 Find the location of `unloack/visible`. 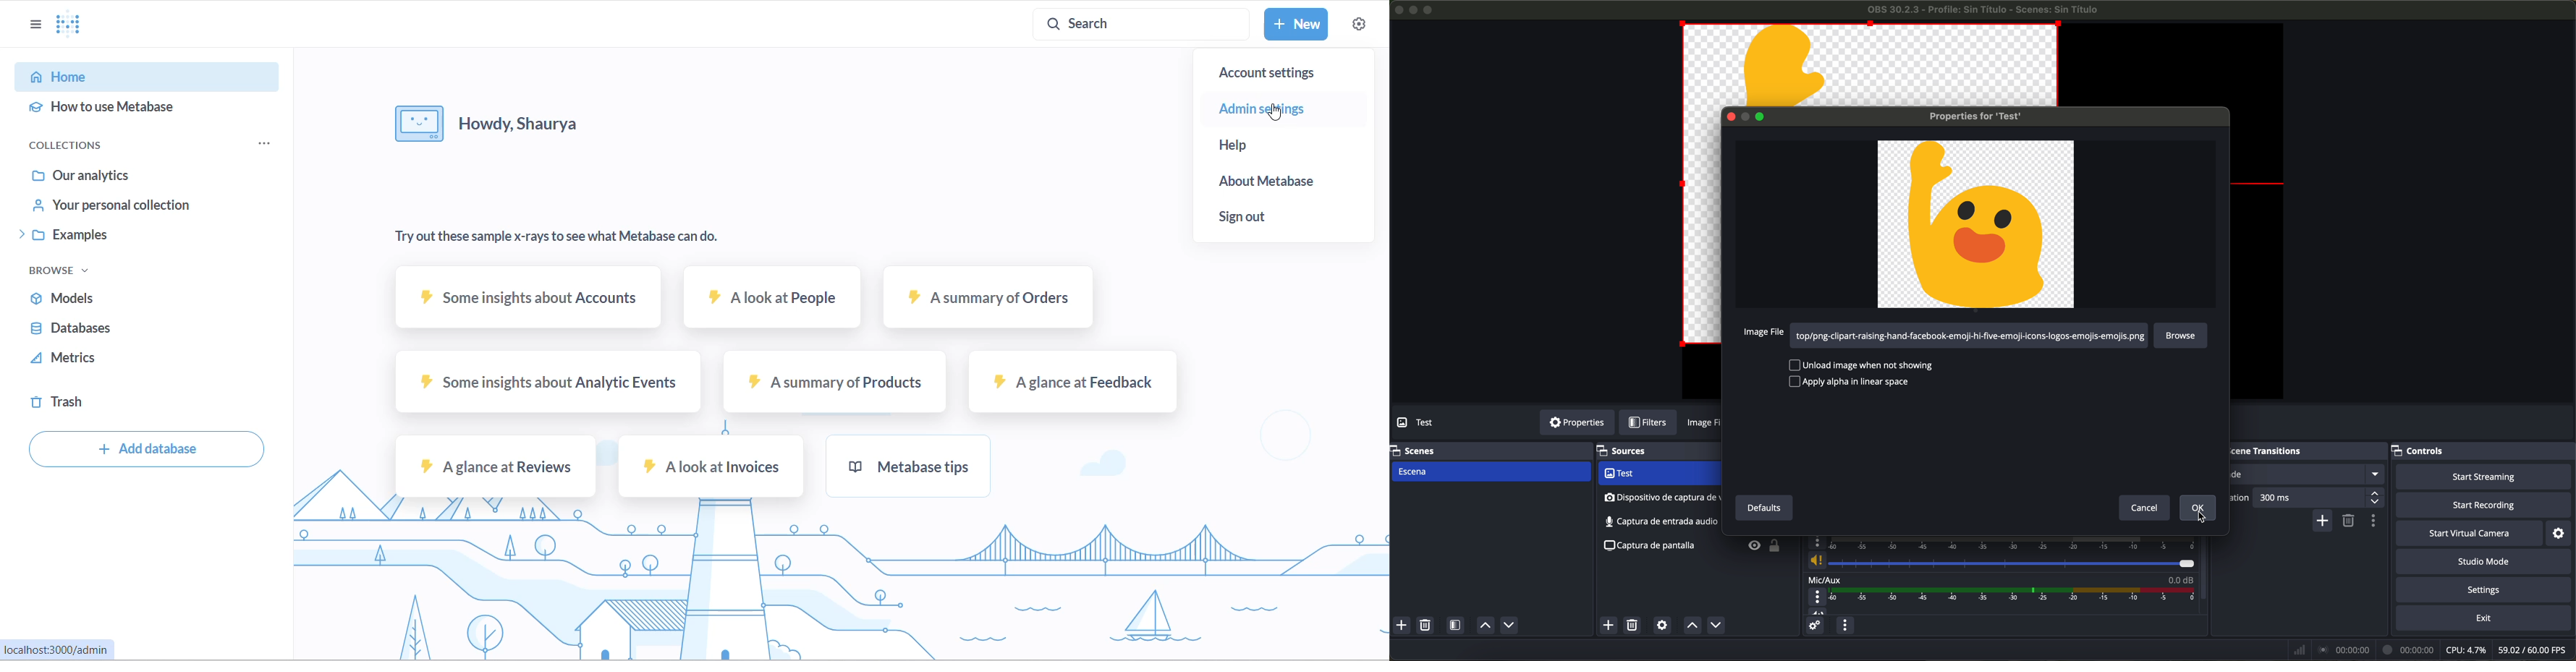

unloack/visible is located at coordinates (1765, 549).